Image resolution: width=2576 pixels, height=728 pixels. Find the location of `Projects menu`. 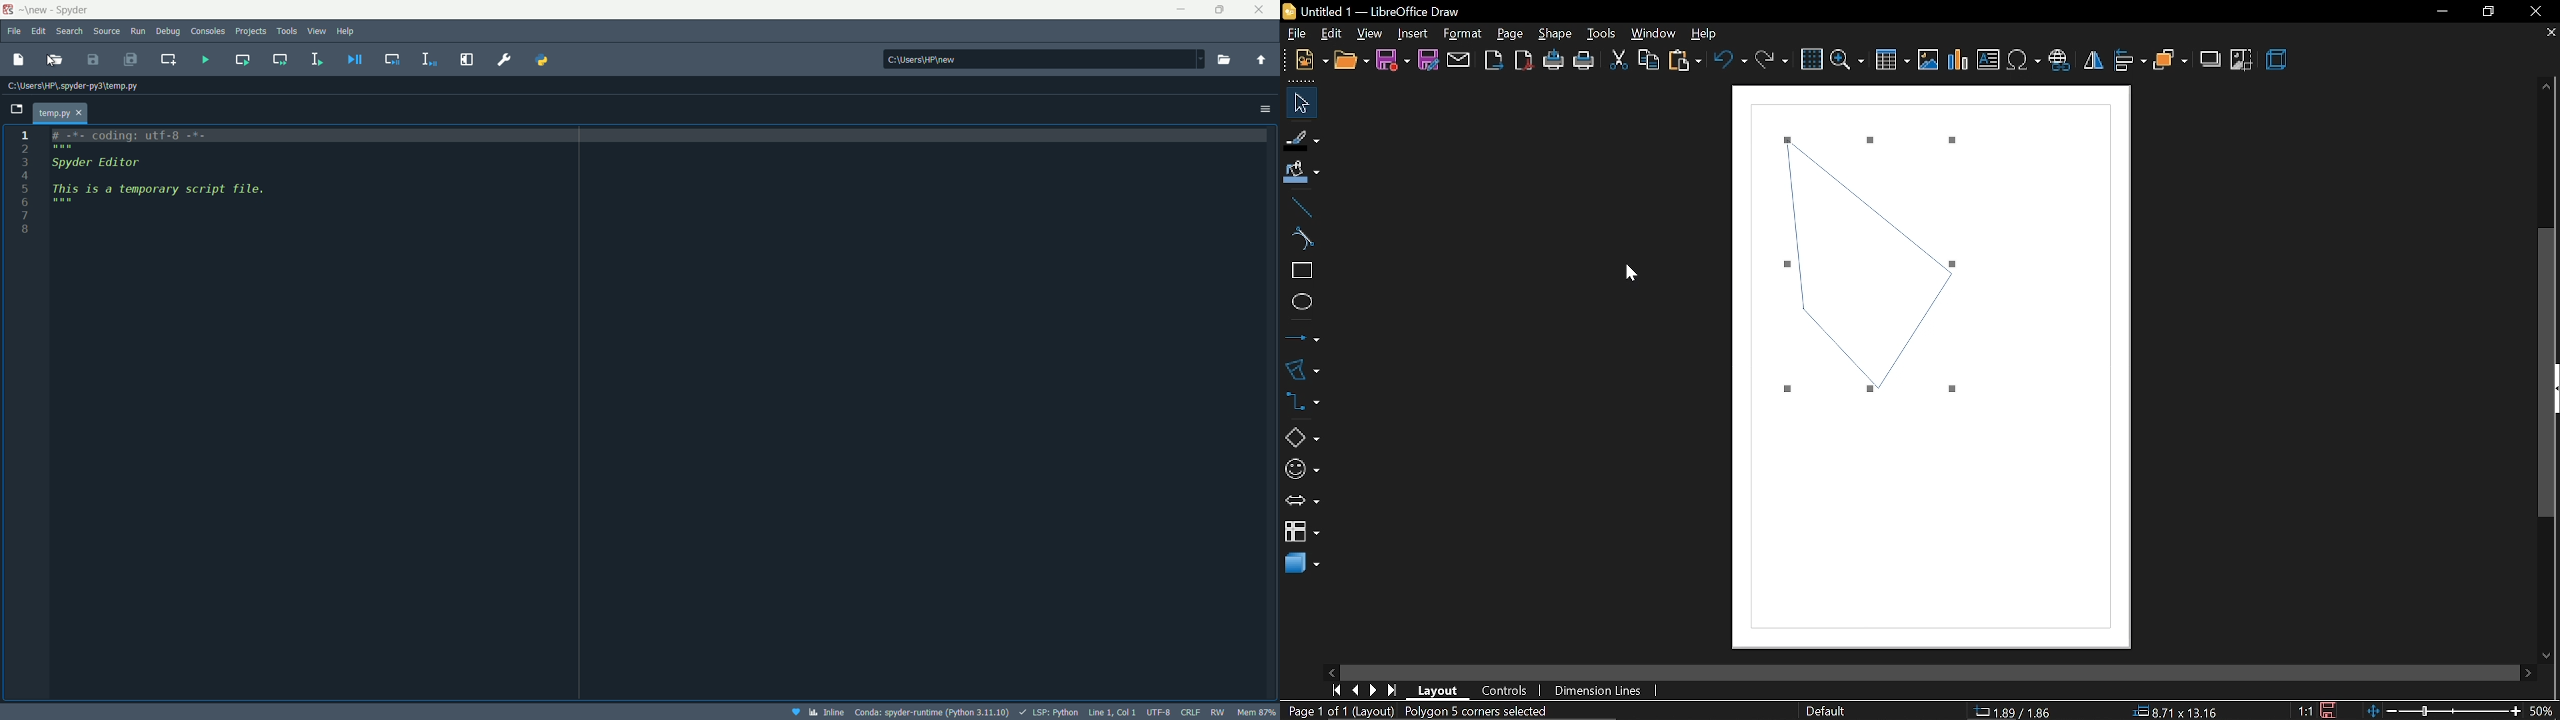

Projects menu is located at coordinates (251, 31).